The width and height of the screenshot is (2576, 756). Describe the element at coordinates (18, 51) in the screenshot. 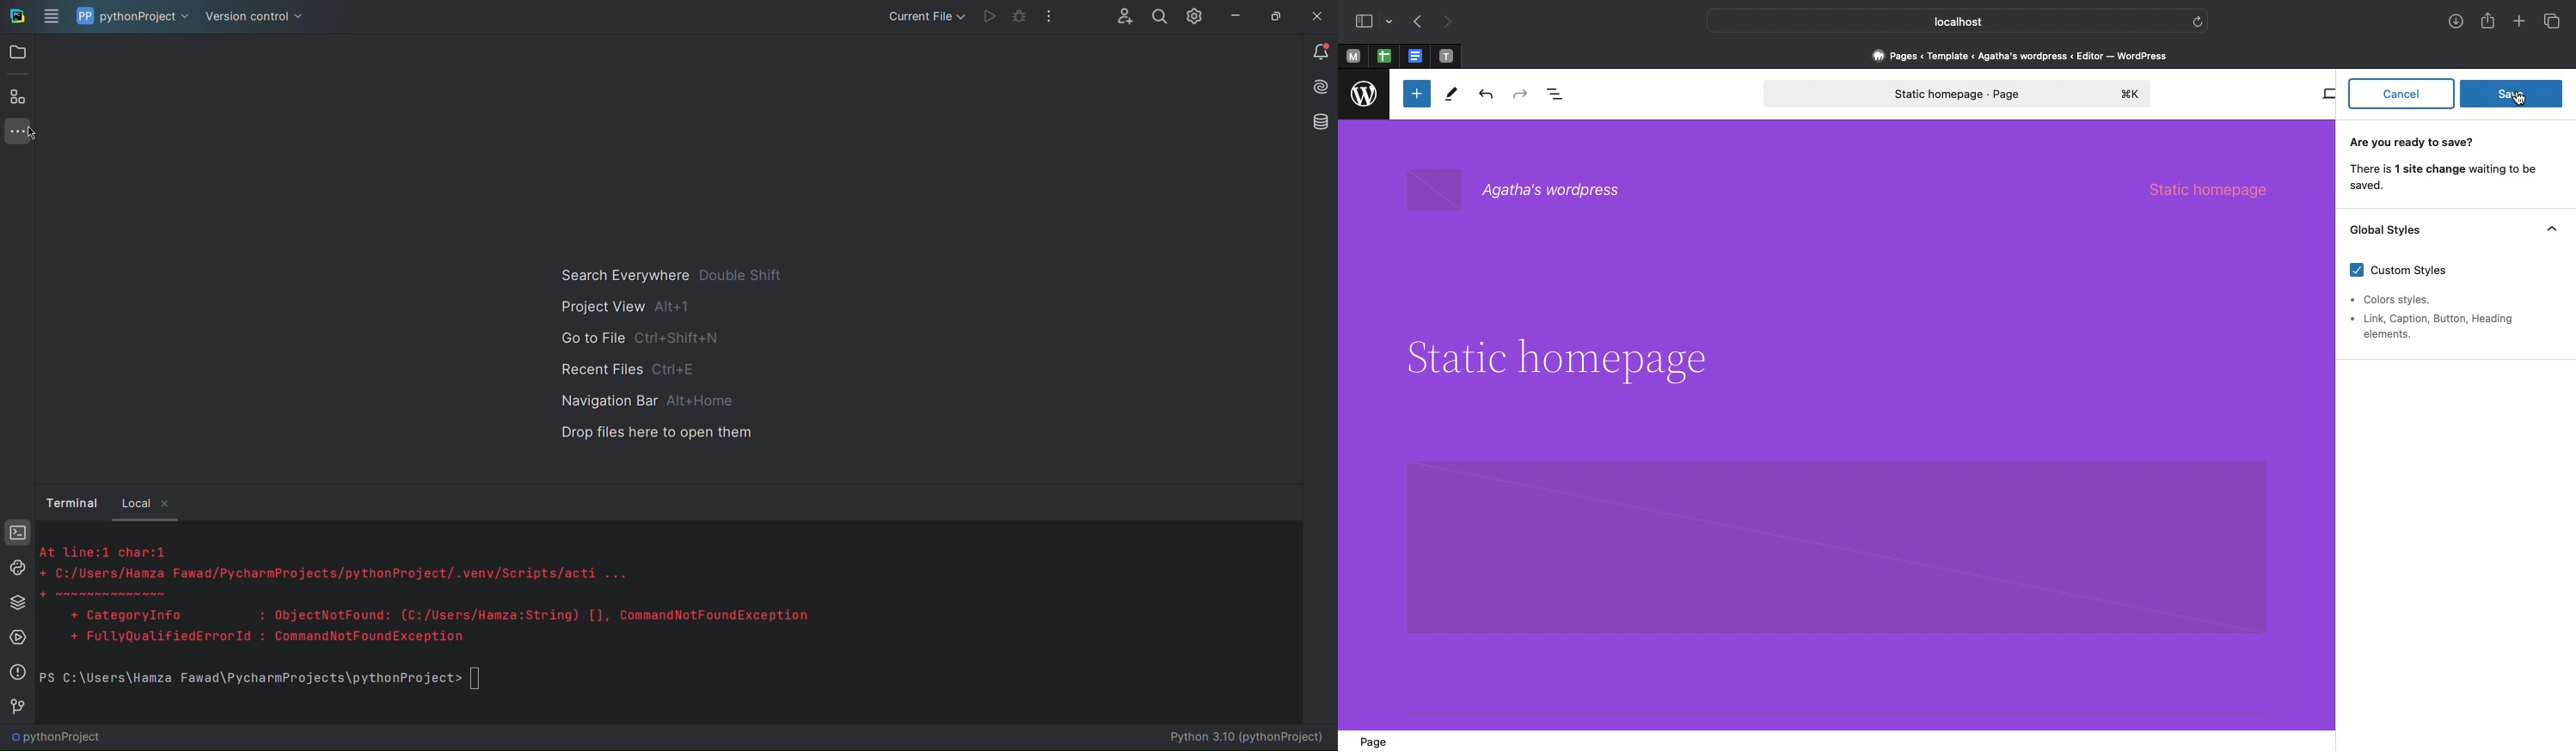

I see `Open` at that location.